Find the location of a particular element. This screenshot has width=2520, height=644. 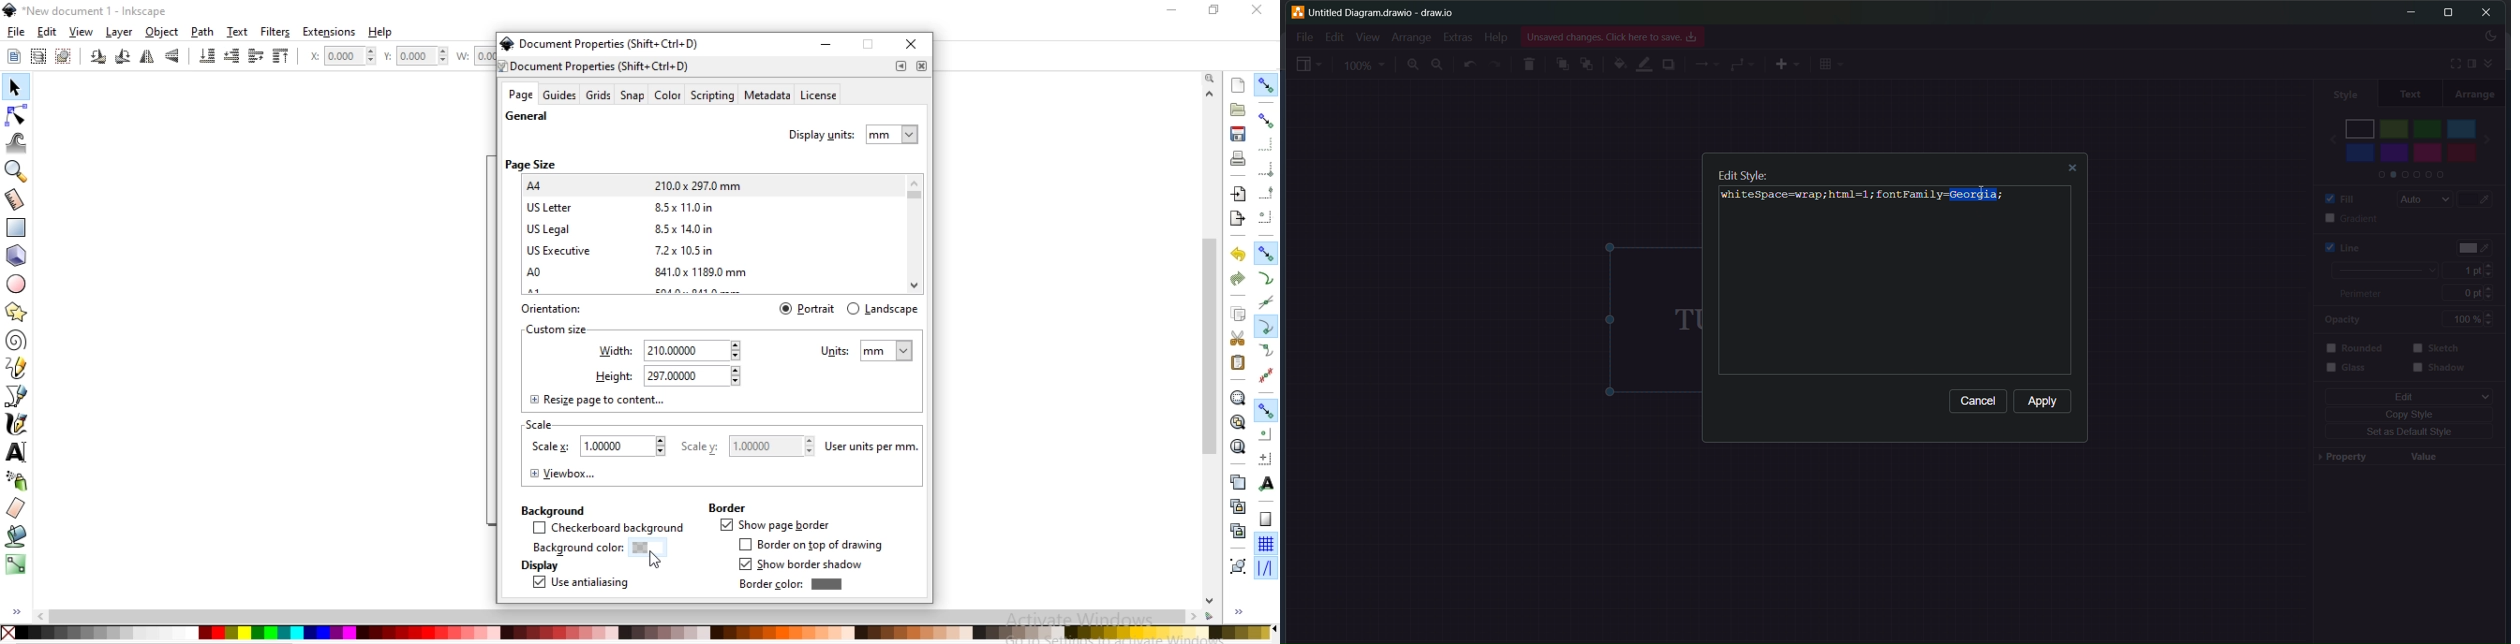

connector is located at coordinates (1743, 64).